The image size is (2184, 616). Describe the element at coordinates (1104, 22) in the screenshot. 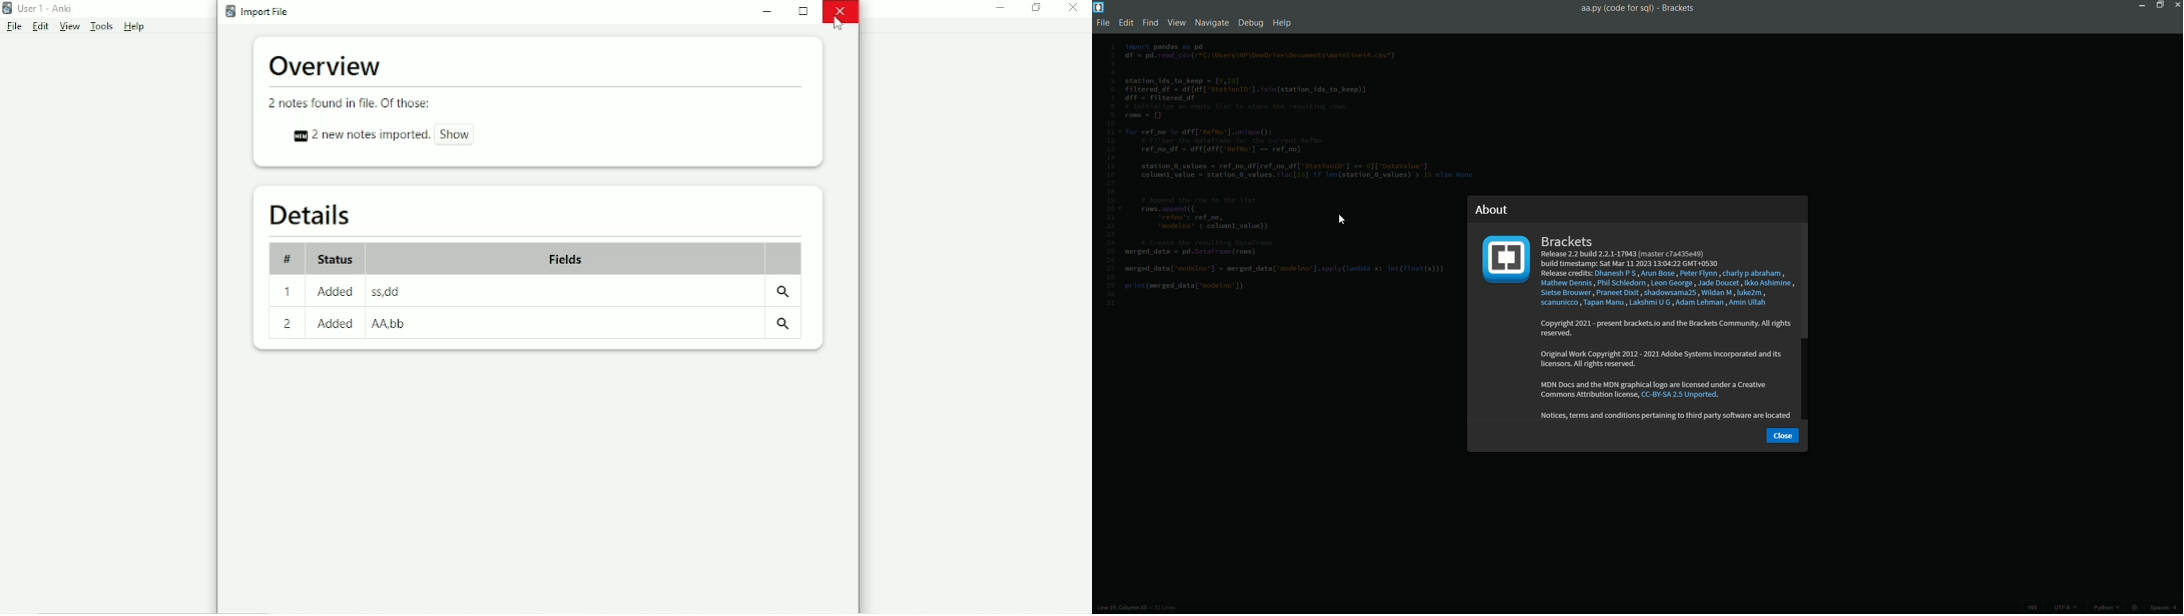

I see `file menu` at that location.